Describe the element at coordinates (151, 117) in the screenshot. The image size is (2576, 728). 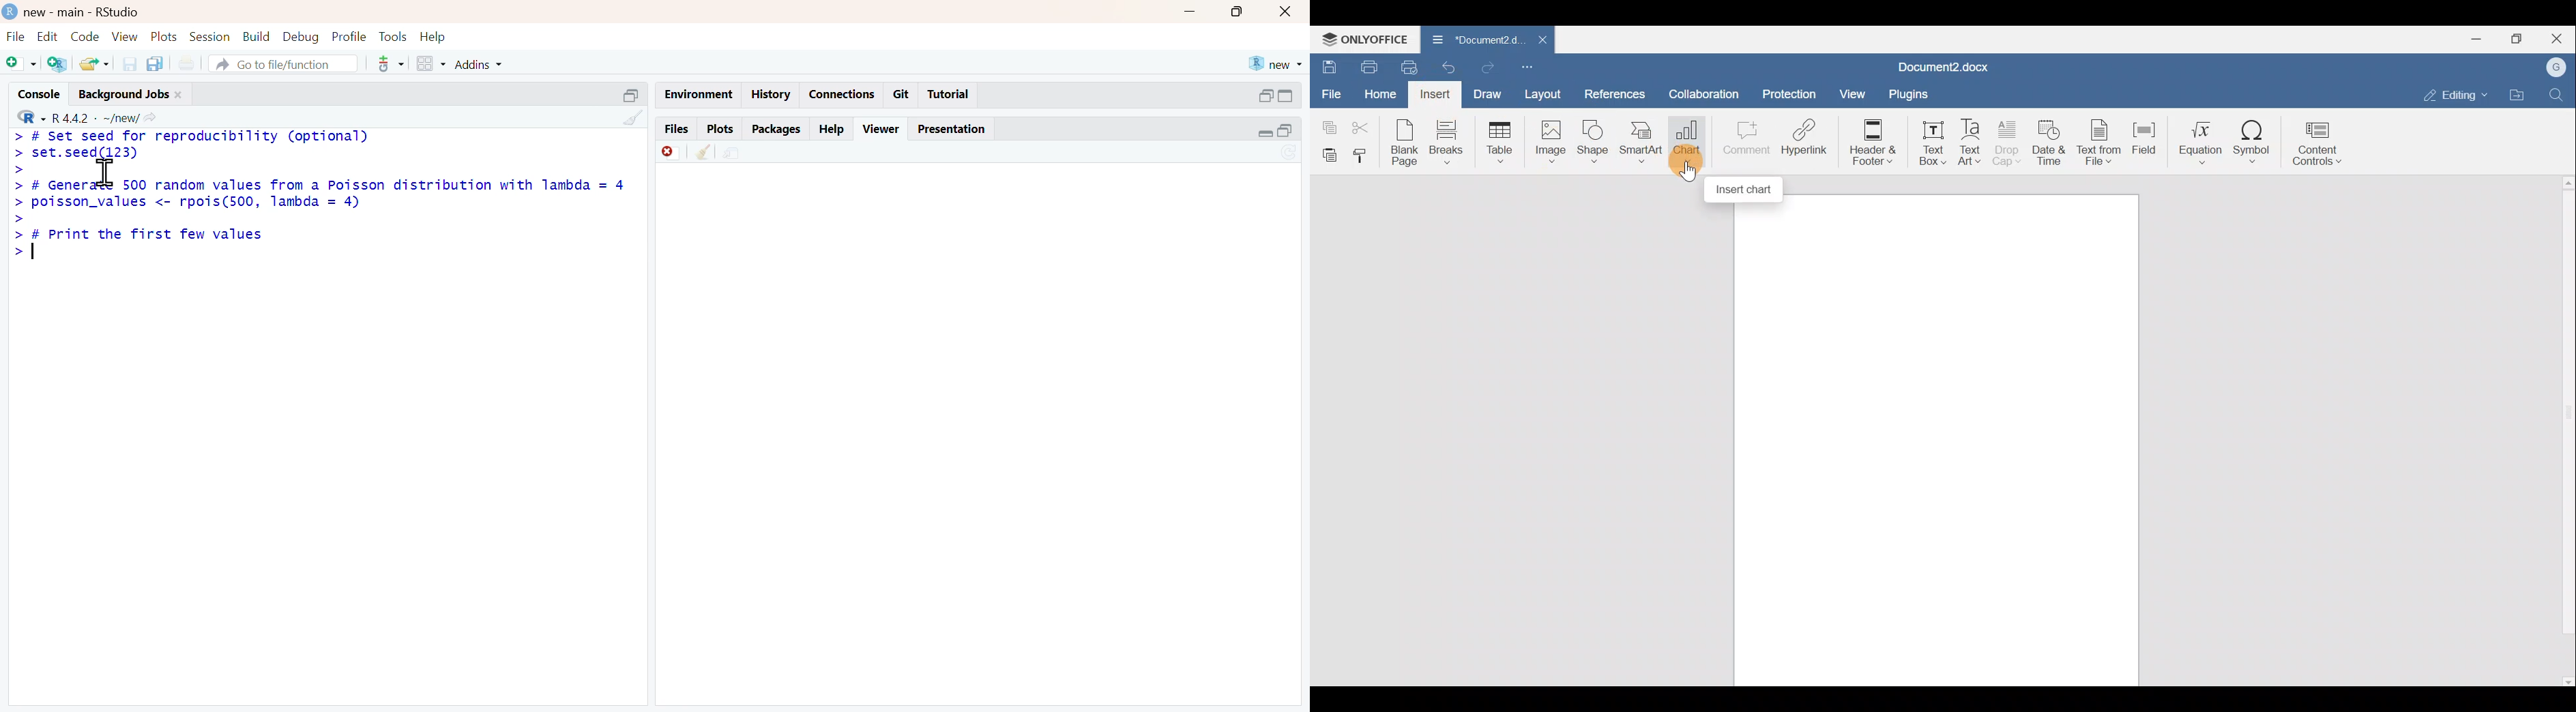
I see `Share icon` at that location.